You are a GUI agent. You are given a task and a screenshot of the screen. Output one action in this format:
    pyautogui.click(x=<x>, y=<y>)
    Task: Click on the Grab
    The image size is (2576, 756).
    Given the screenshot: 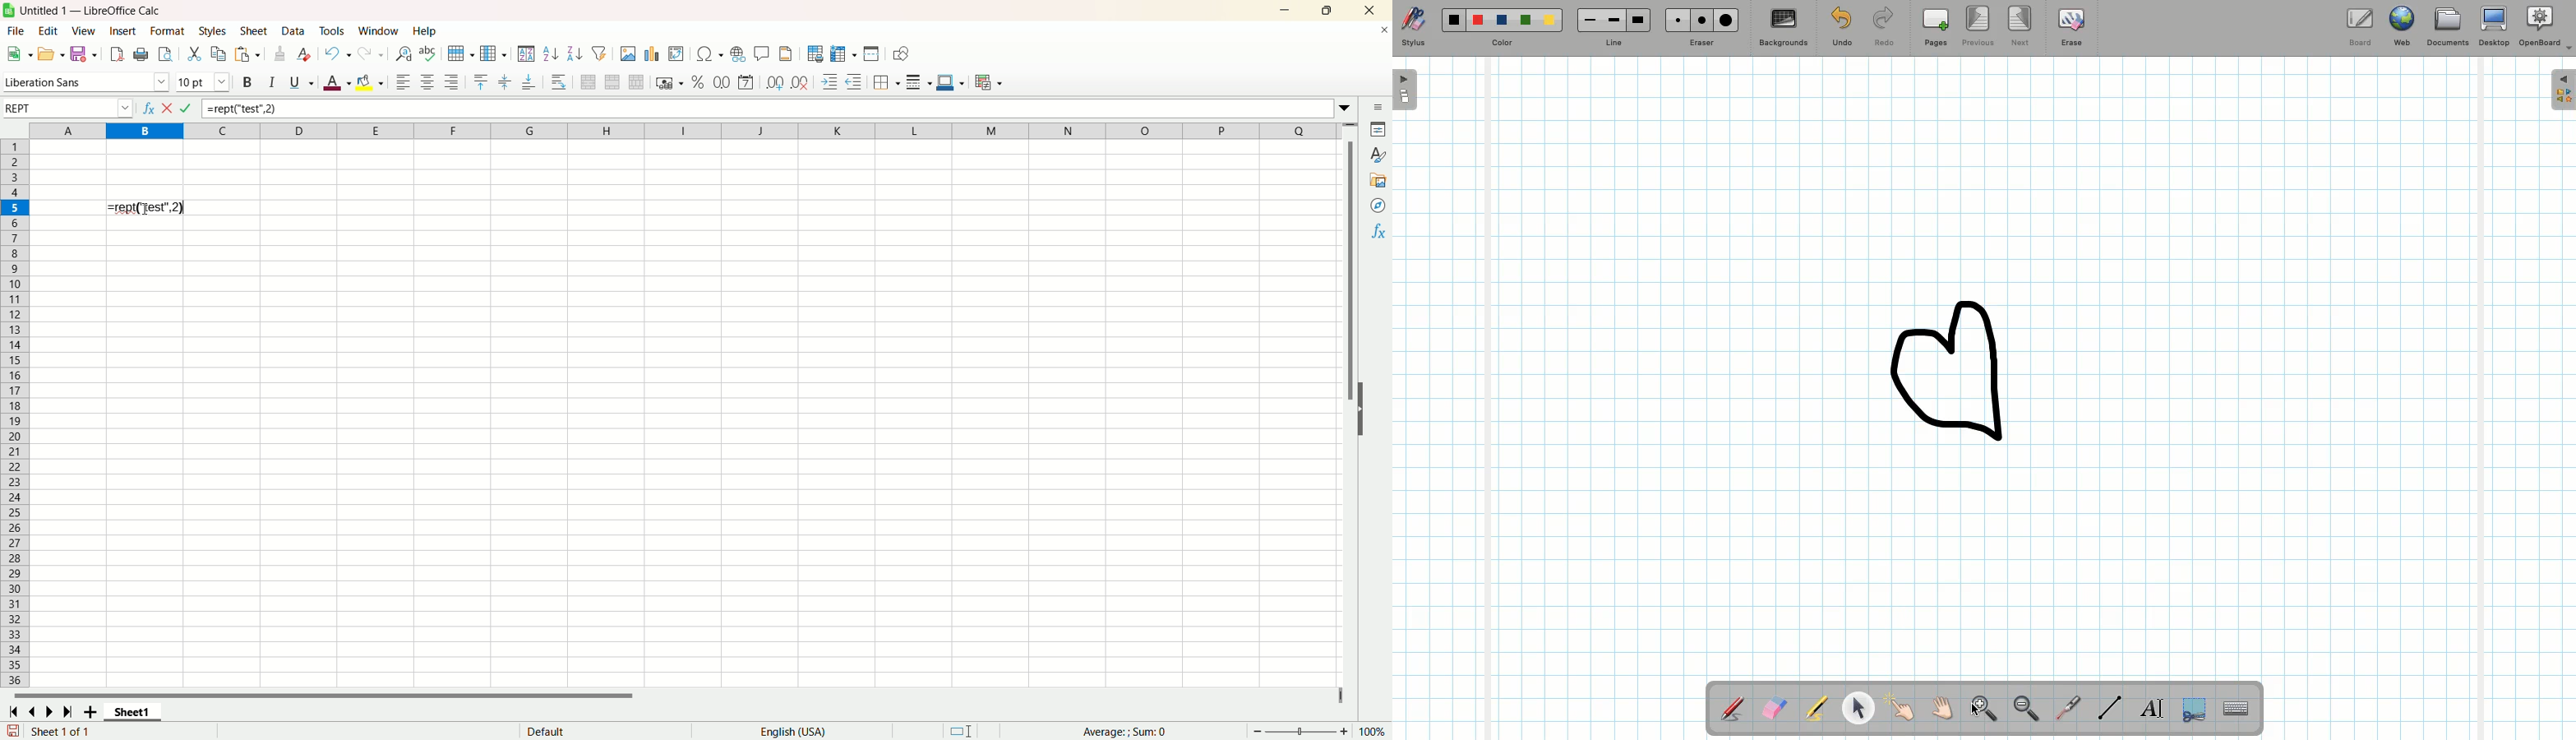 What is the action you would take?
    pyautogui.click(x=1943, y=708)
    